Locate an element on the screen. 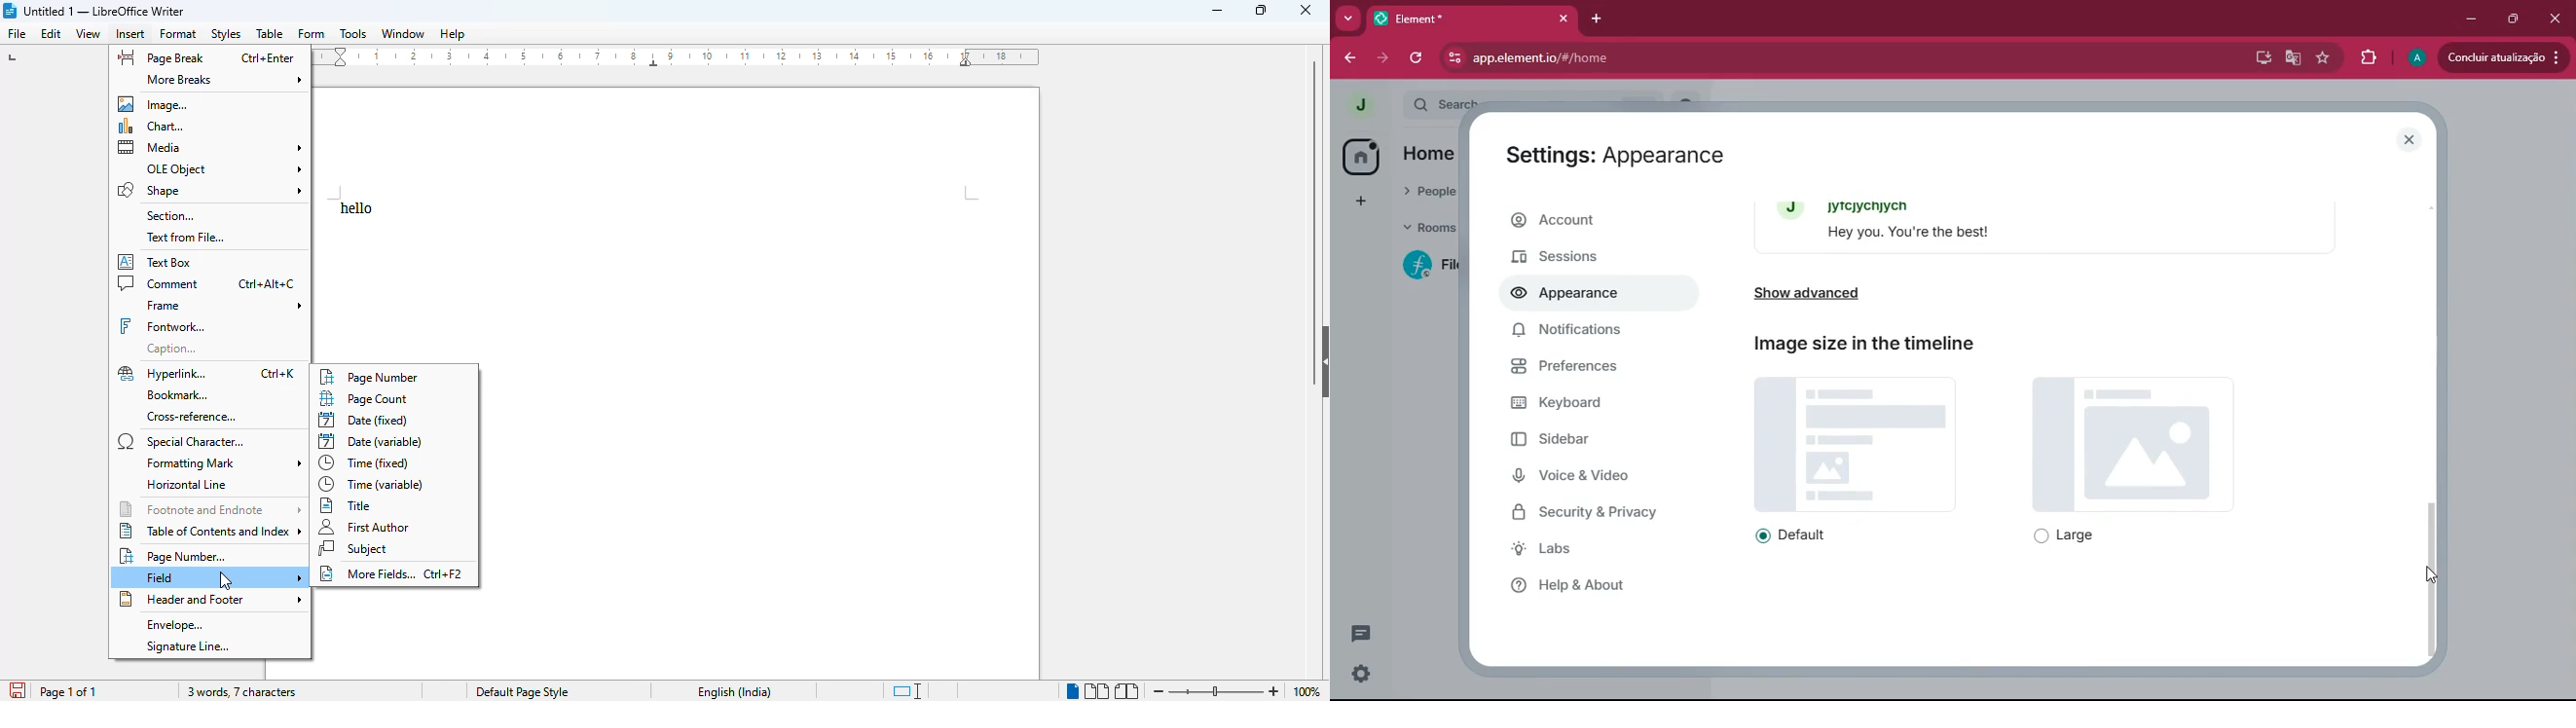  default is located at coordinates (1802, 536).